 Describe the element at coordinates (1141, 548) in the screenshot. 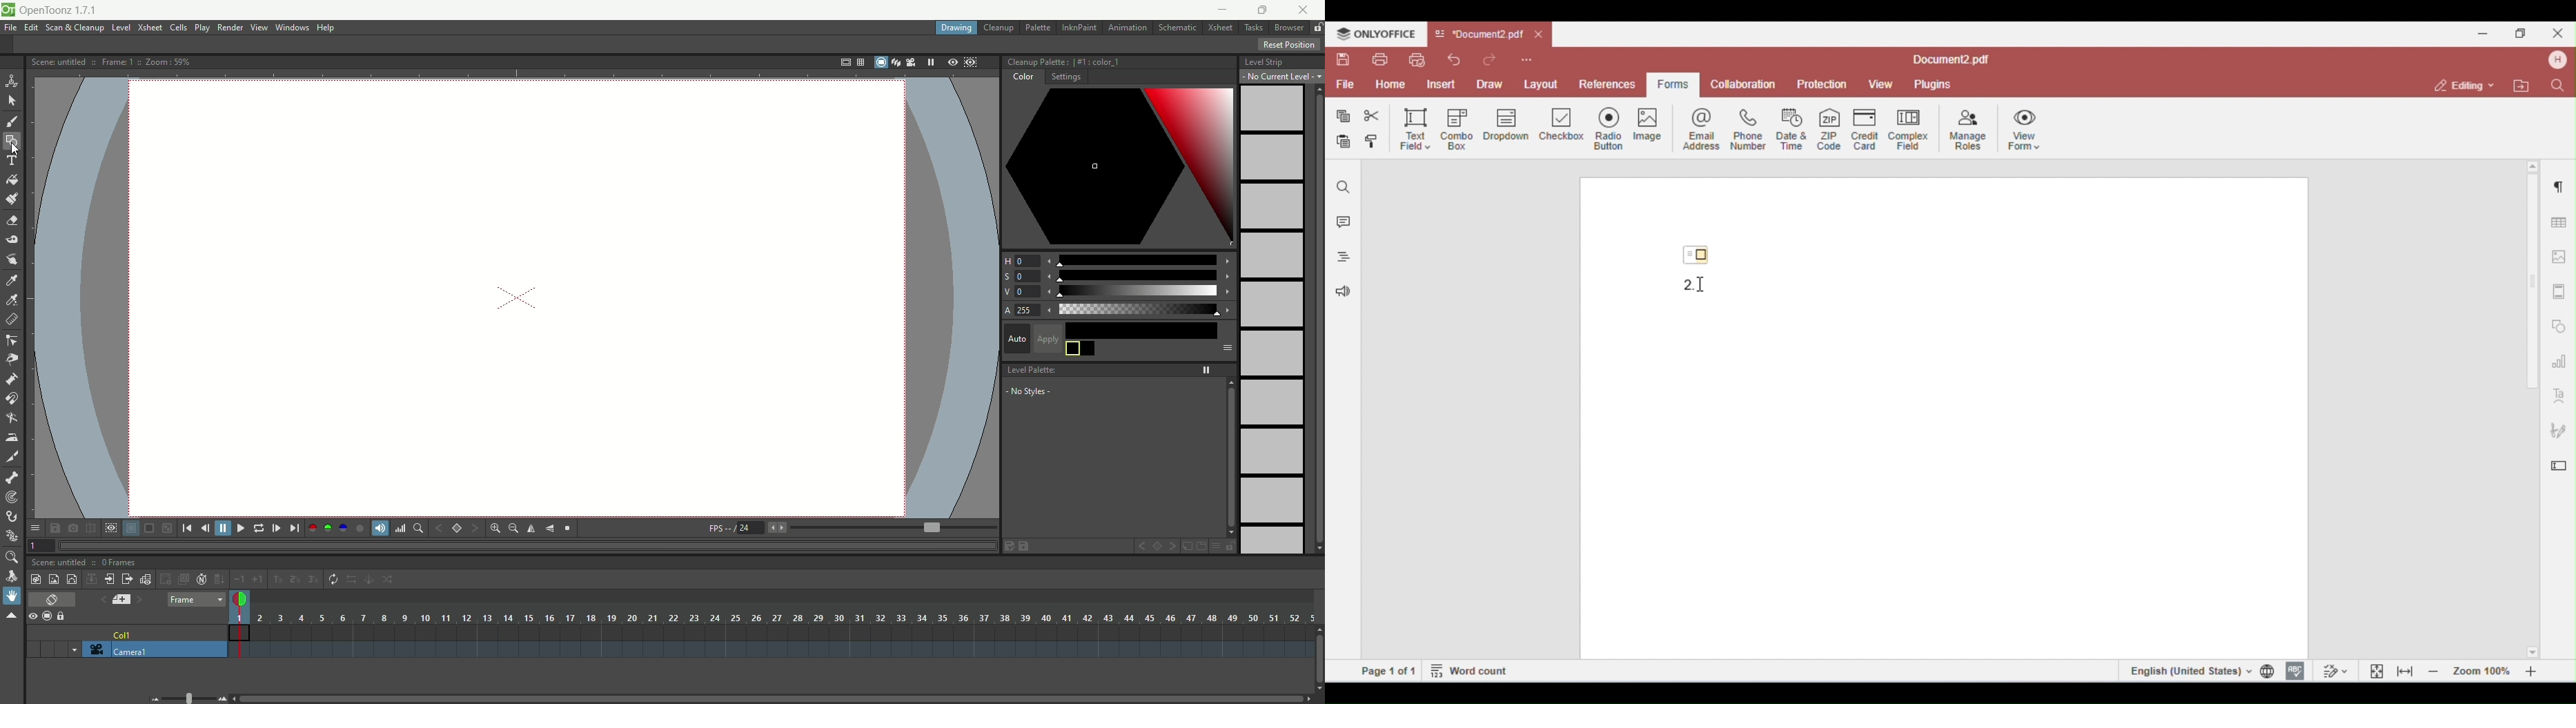

I see `previous key` at that location.